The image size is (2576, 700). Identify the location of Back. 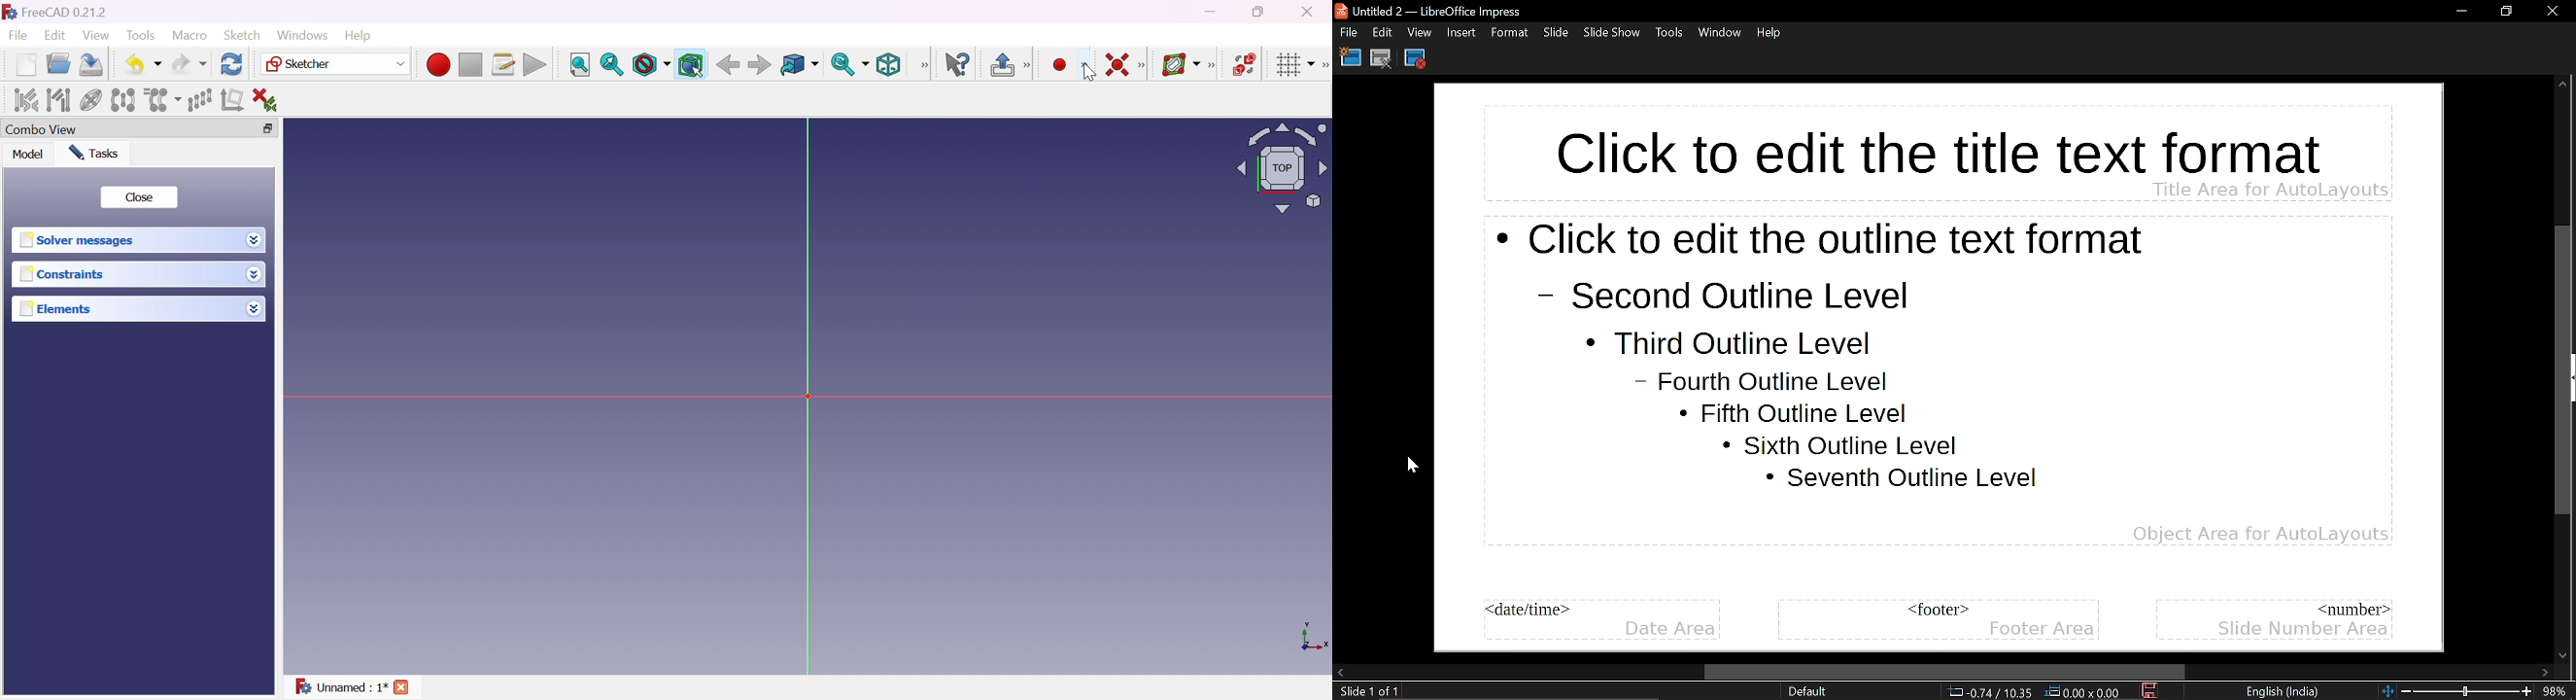
(727, 65).